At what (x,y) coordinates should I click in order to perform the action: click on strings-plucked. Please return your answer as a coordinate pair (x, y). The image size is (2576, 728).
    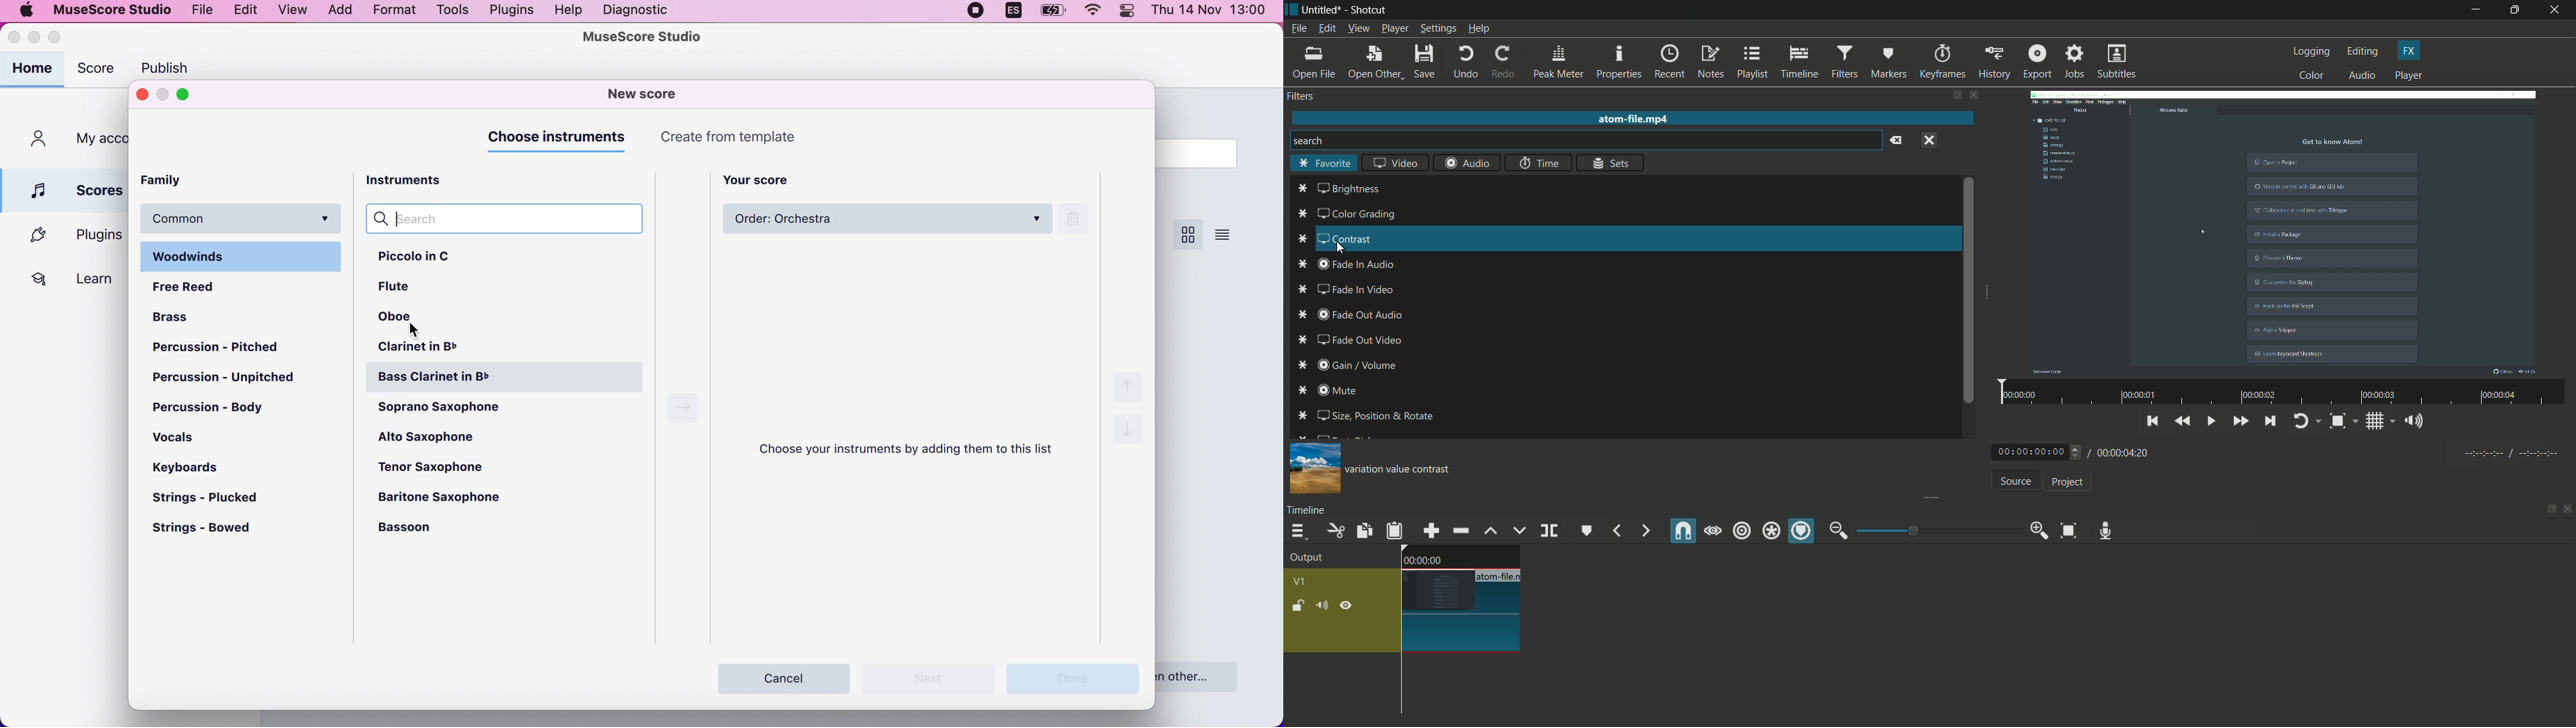
    Looking at the image, I should click on (215, 498).